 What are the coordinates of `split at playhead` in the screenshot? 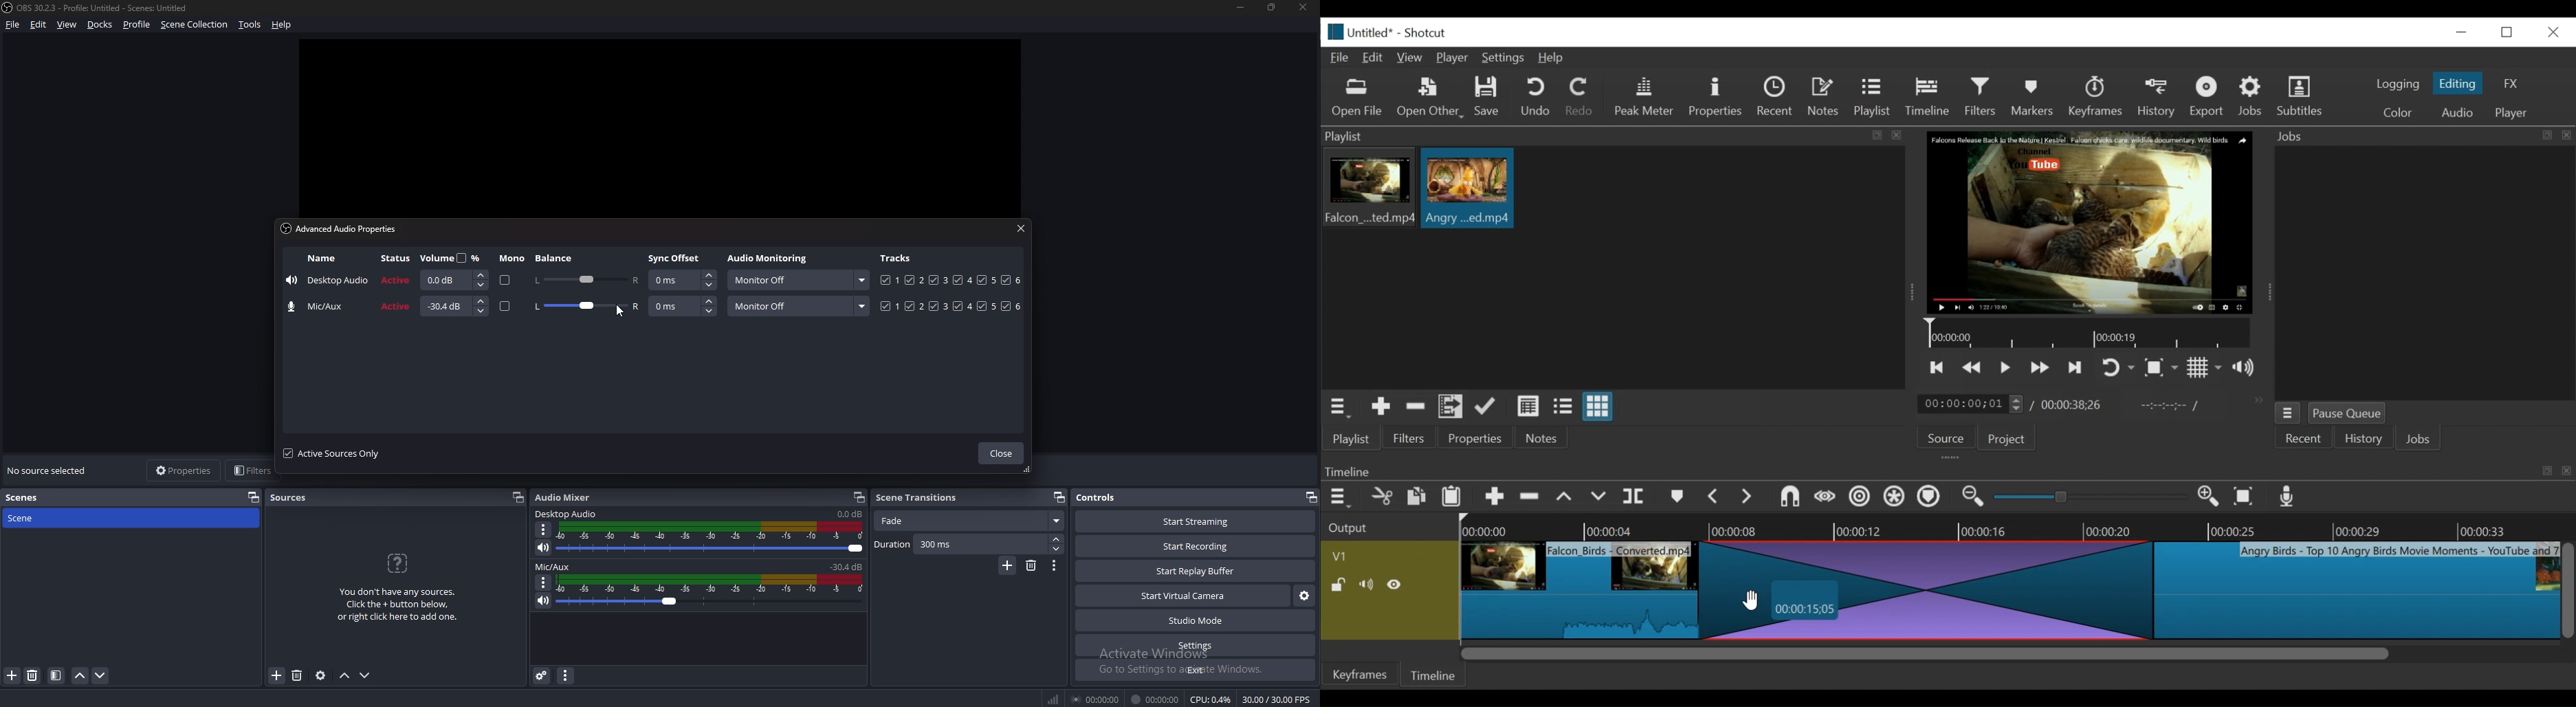 It's located at (1635, 498).